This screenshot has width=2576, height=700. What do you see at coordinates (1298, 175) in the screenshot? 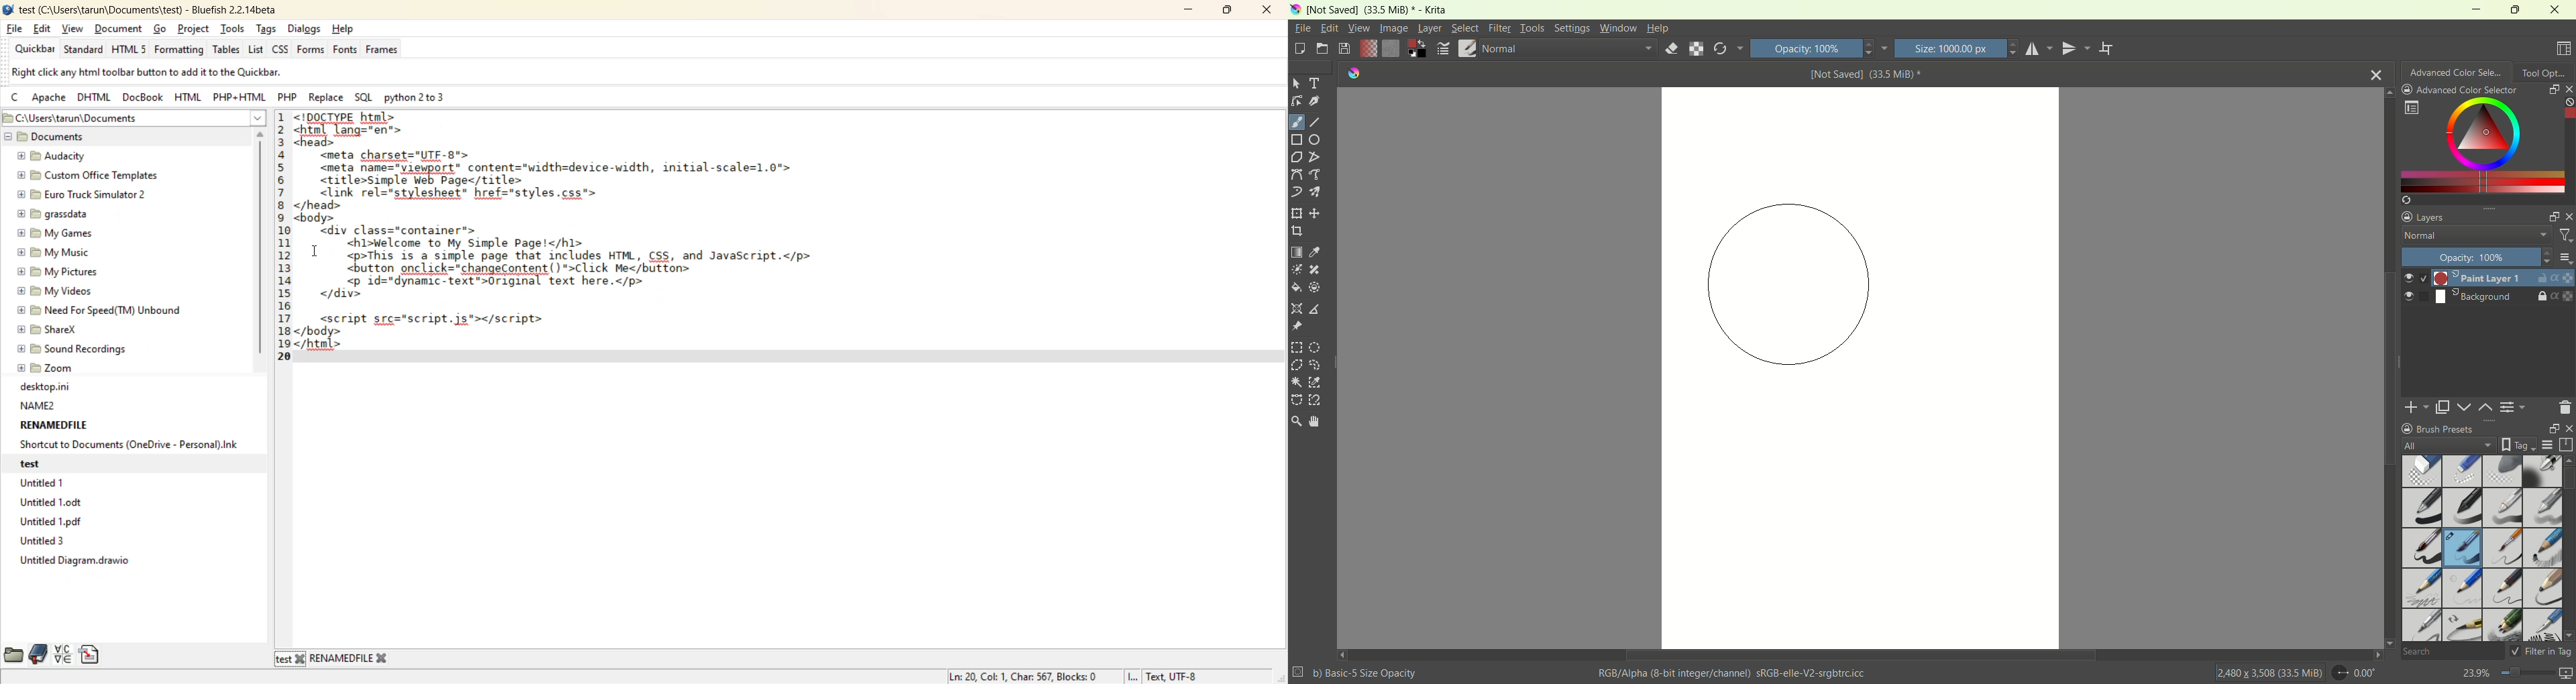
I see `bezier curve` at bounding box center [1298, 175].